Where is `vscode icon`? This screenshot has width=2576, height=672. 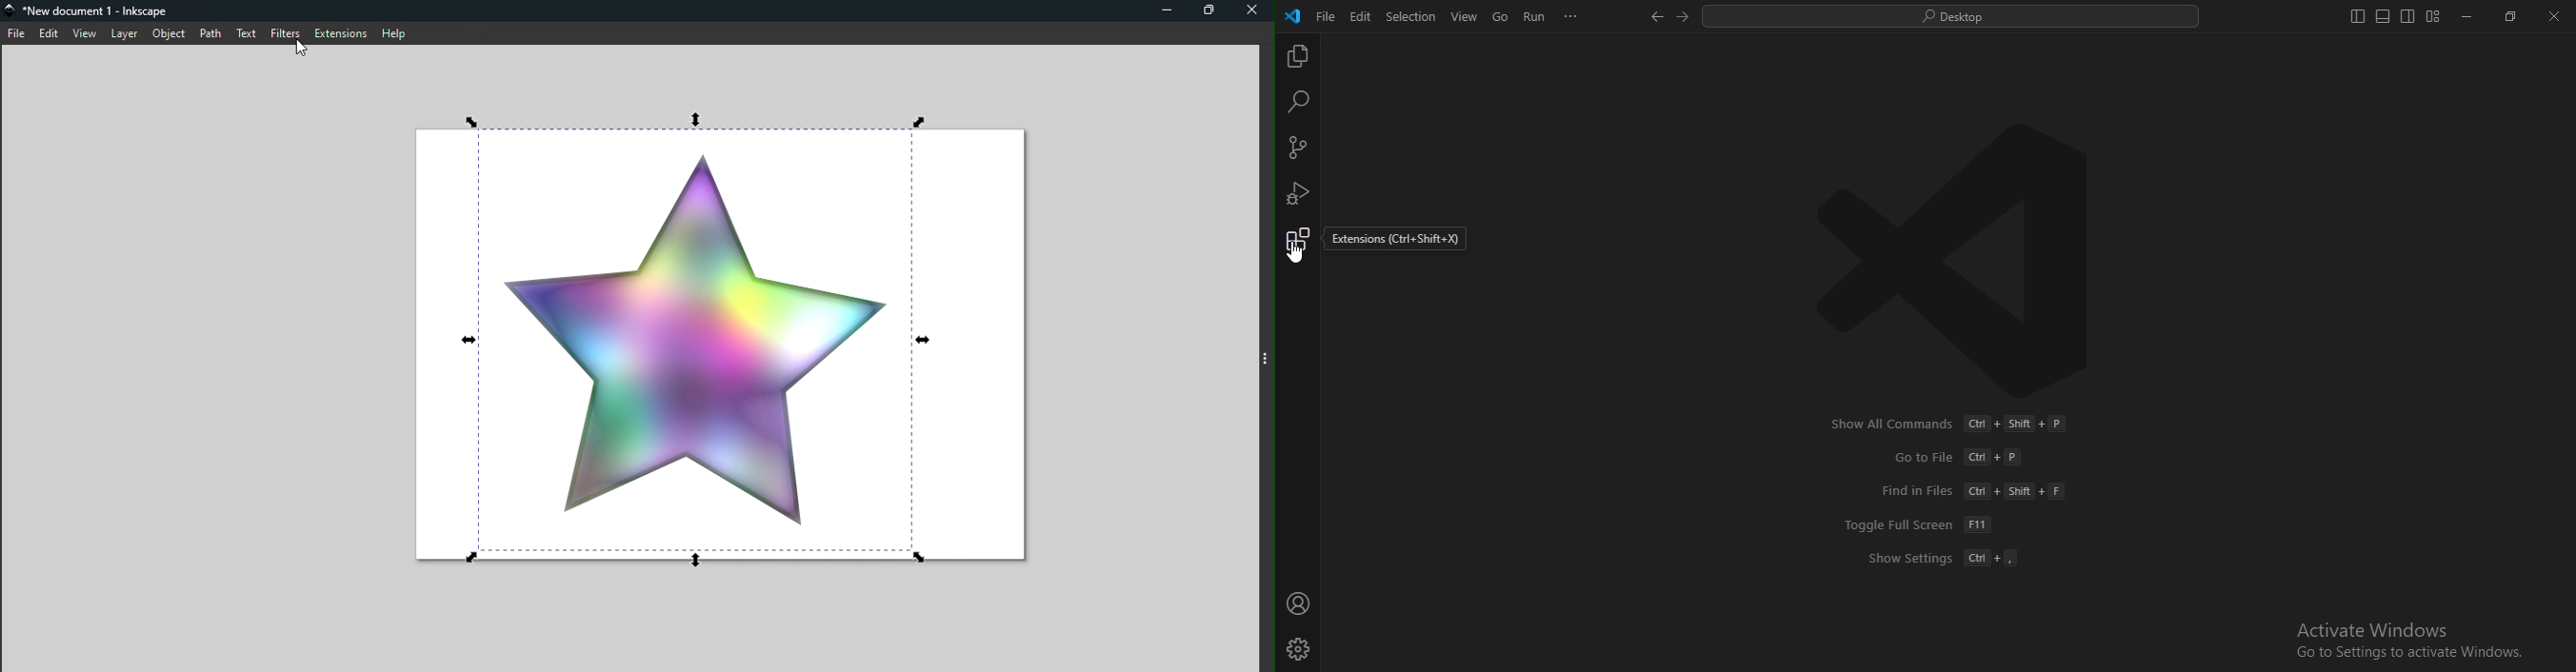
vscode icon is located at coordinates (1292, 16).